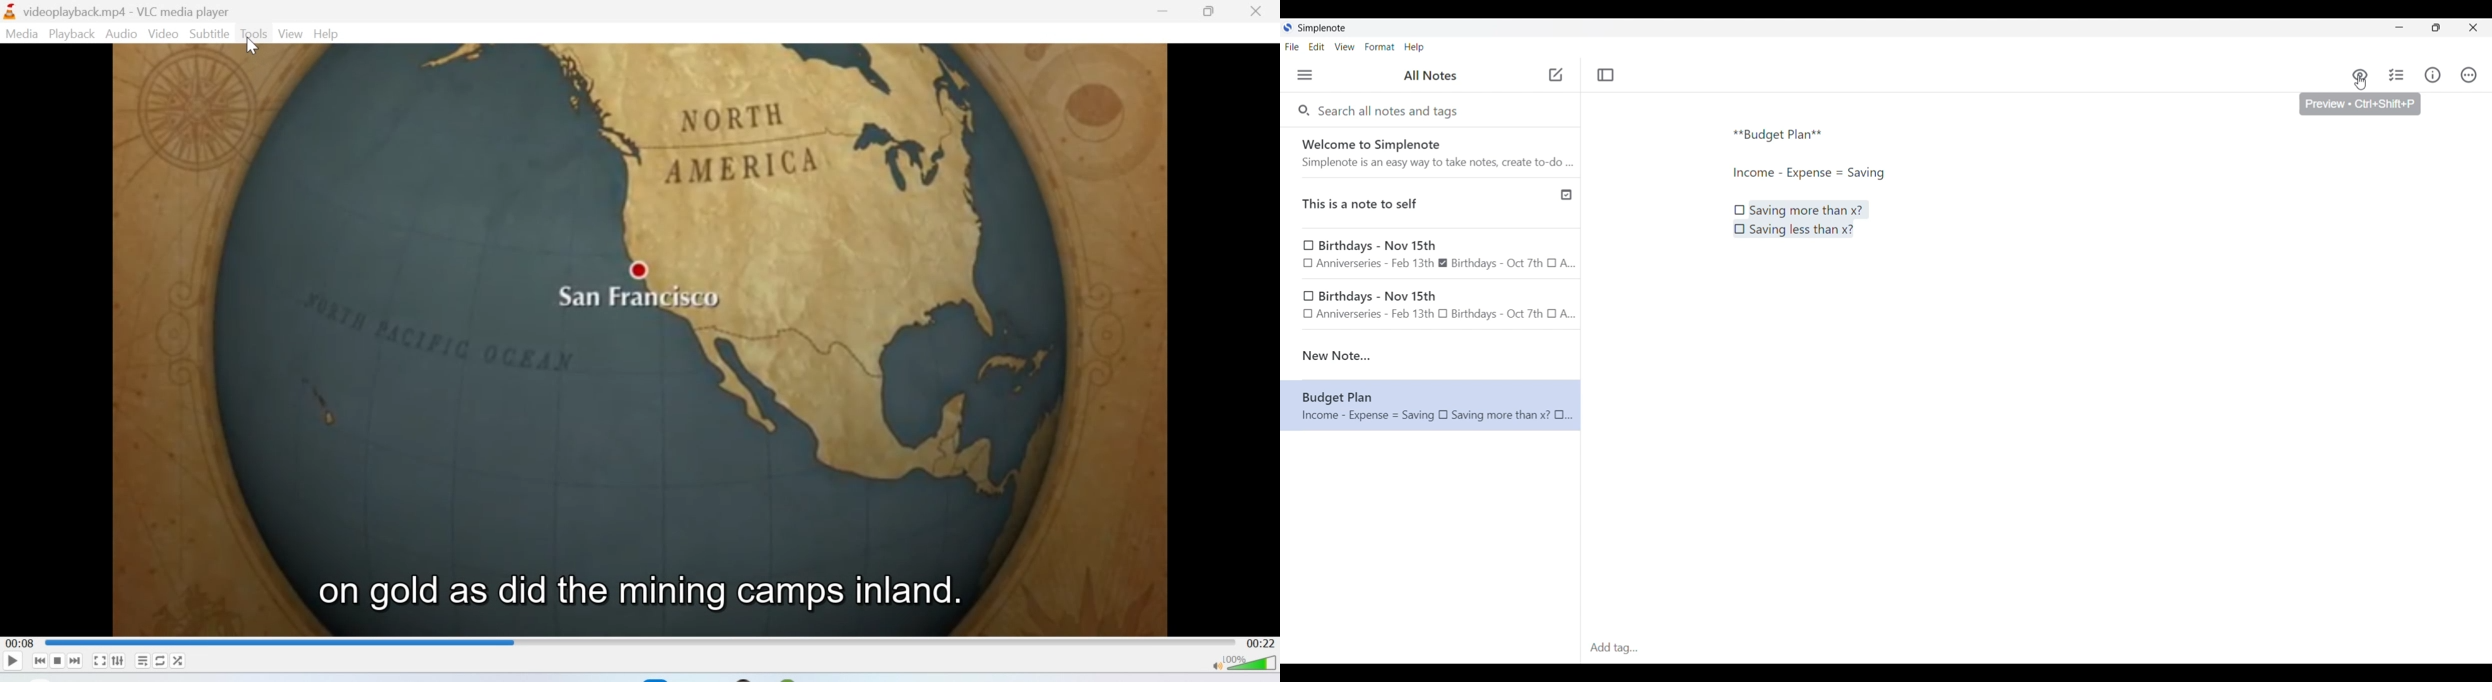 The width and height of the screenshot is (2492, 700). What do you see at coordinates (1317, 46) in the screenshot?
I see `Edit menu` at bounding box center [1317, 46].